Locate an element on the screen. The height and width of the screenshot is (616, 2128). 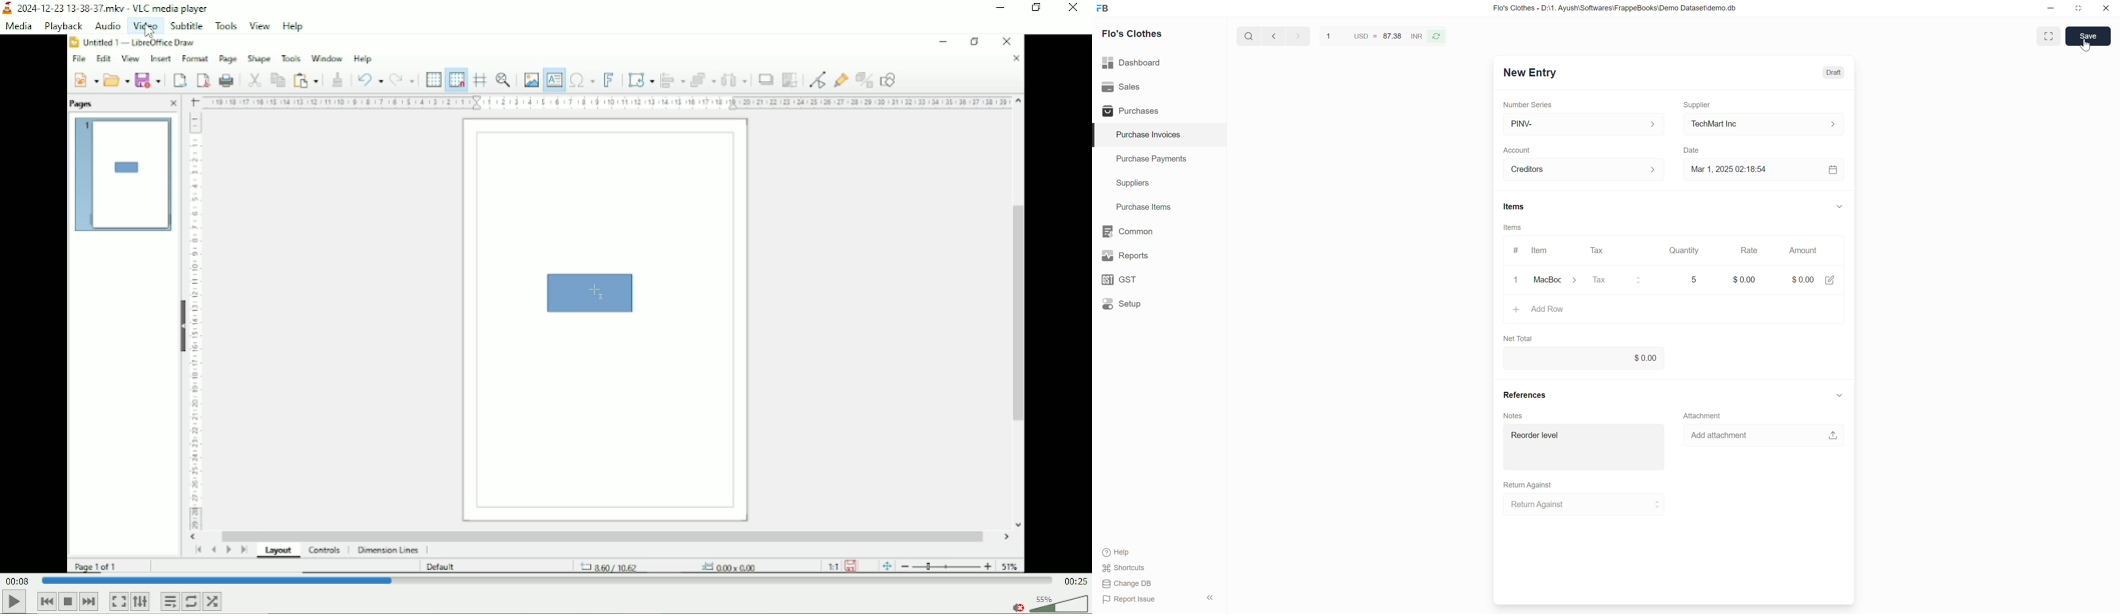
Purchases is located at coordinates (1159, 111).